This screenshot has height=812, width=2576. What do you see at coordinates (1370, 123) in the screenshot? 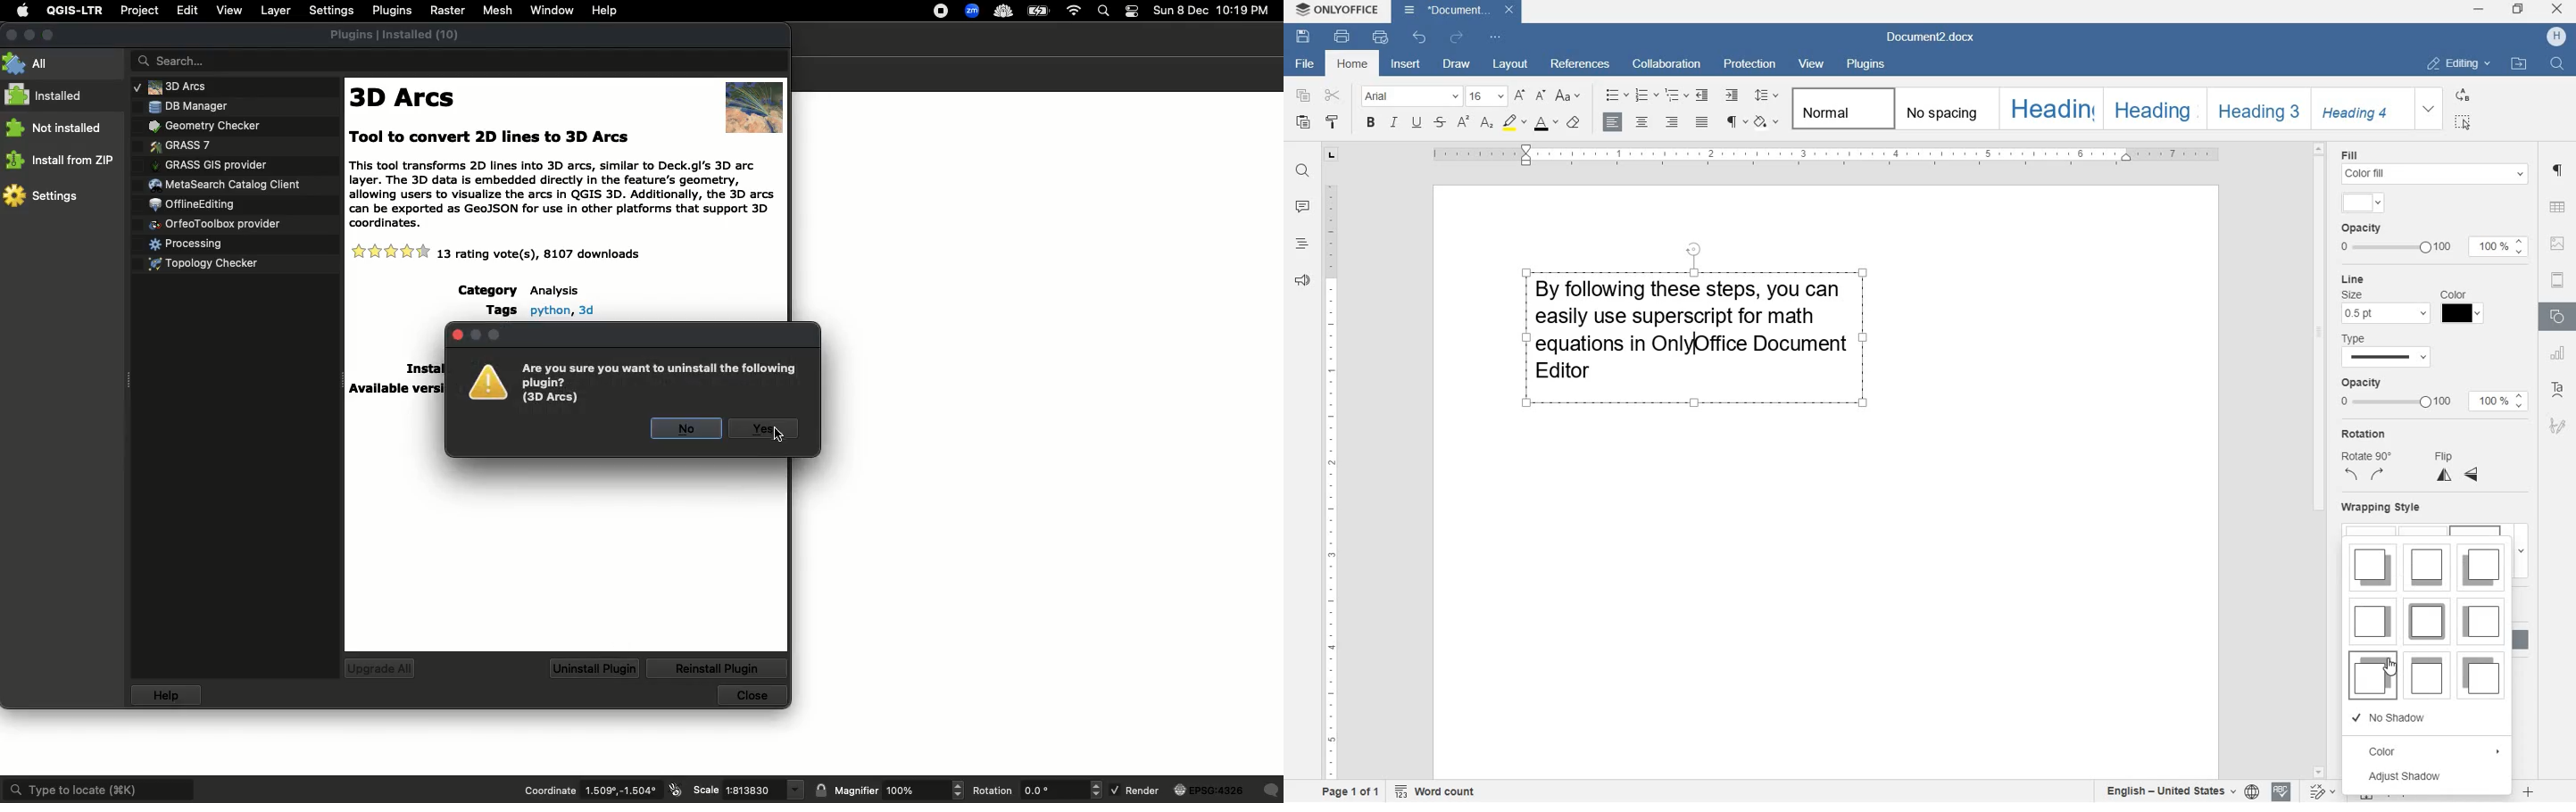
I see `bold` at bounding box center [1370, 123].